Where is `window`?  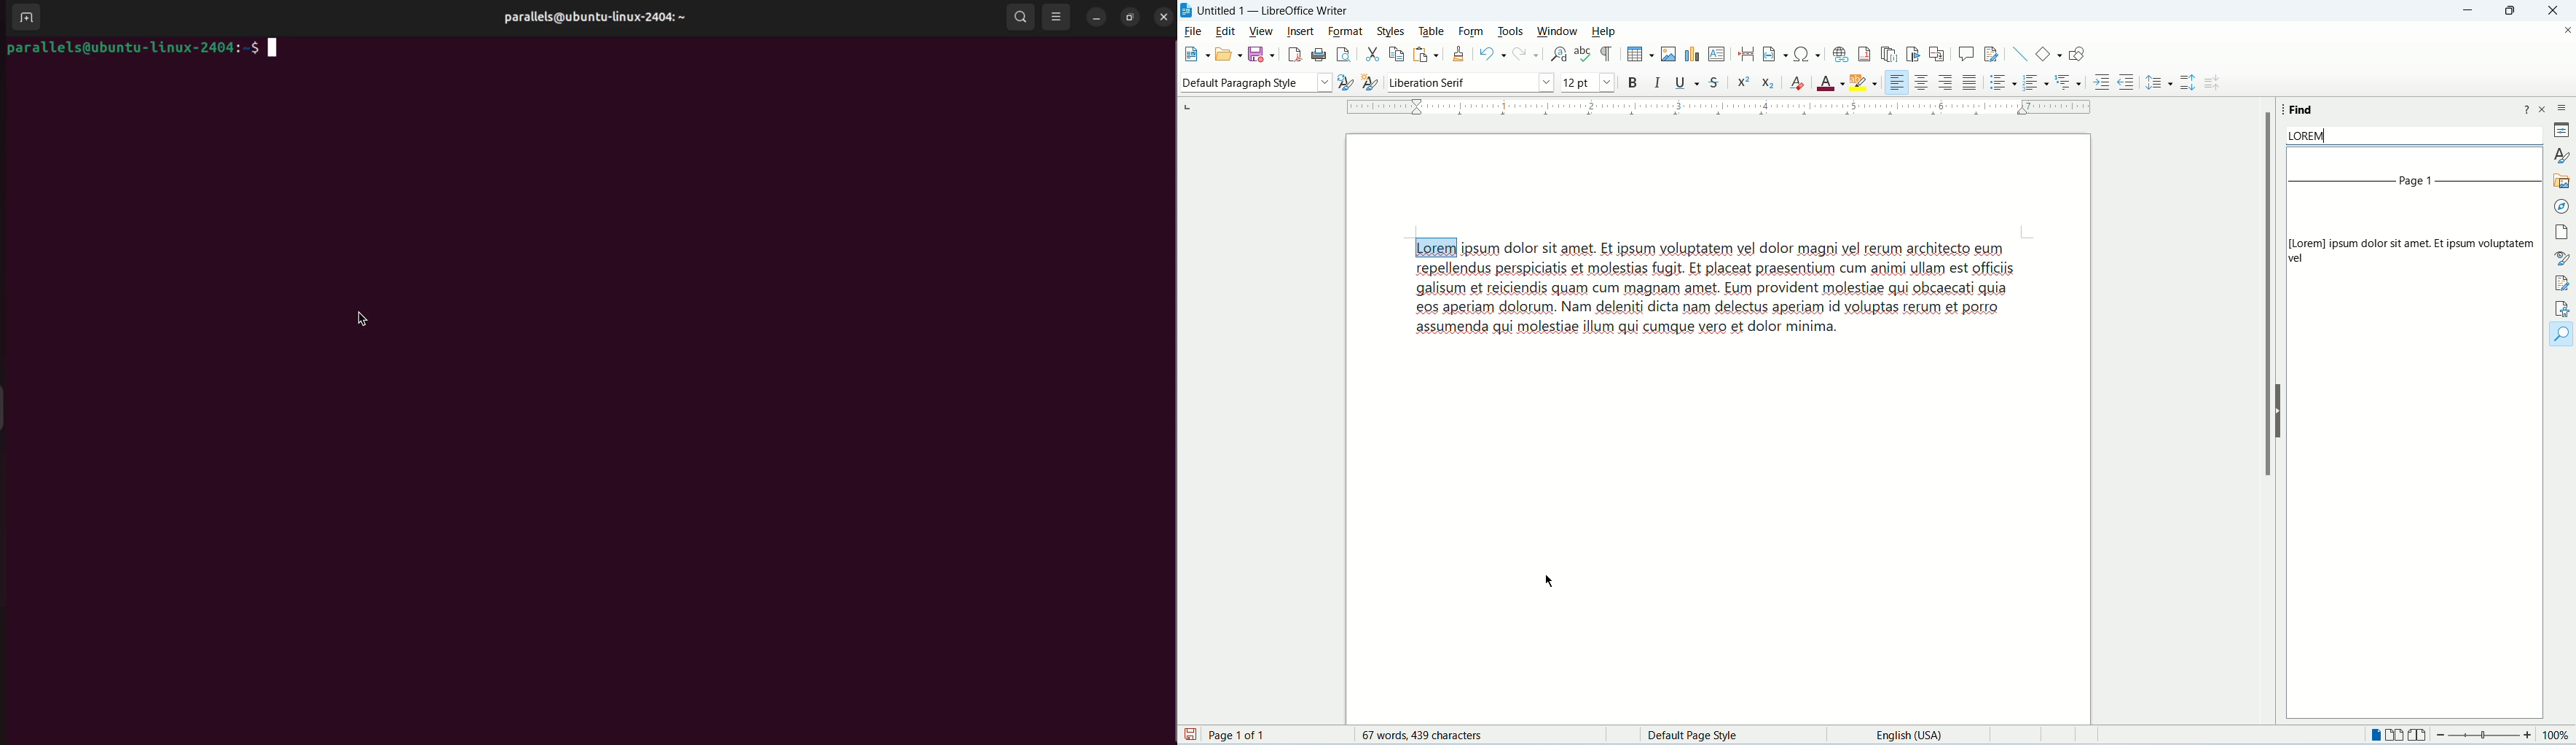 window is located at coordinates (1558, 30).